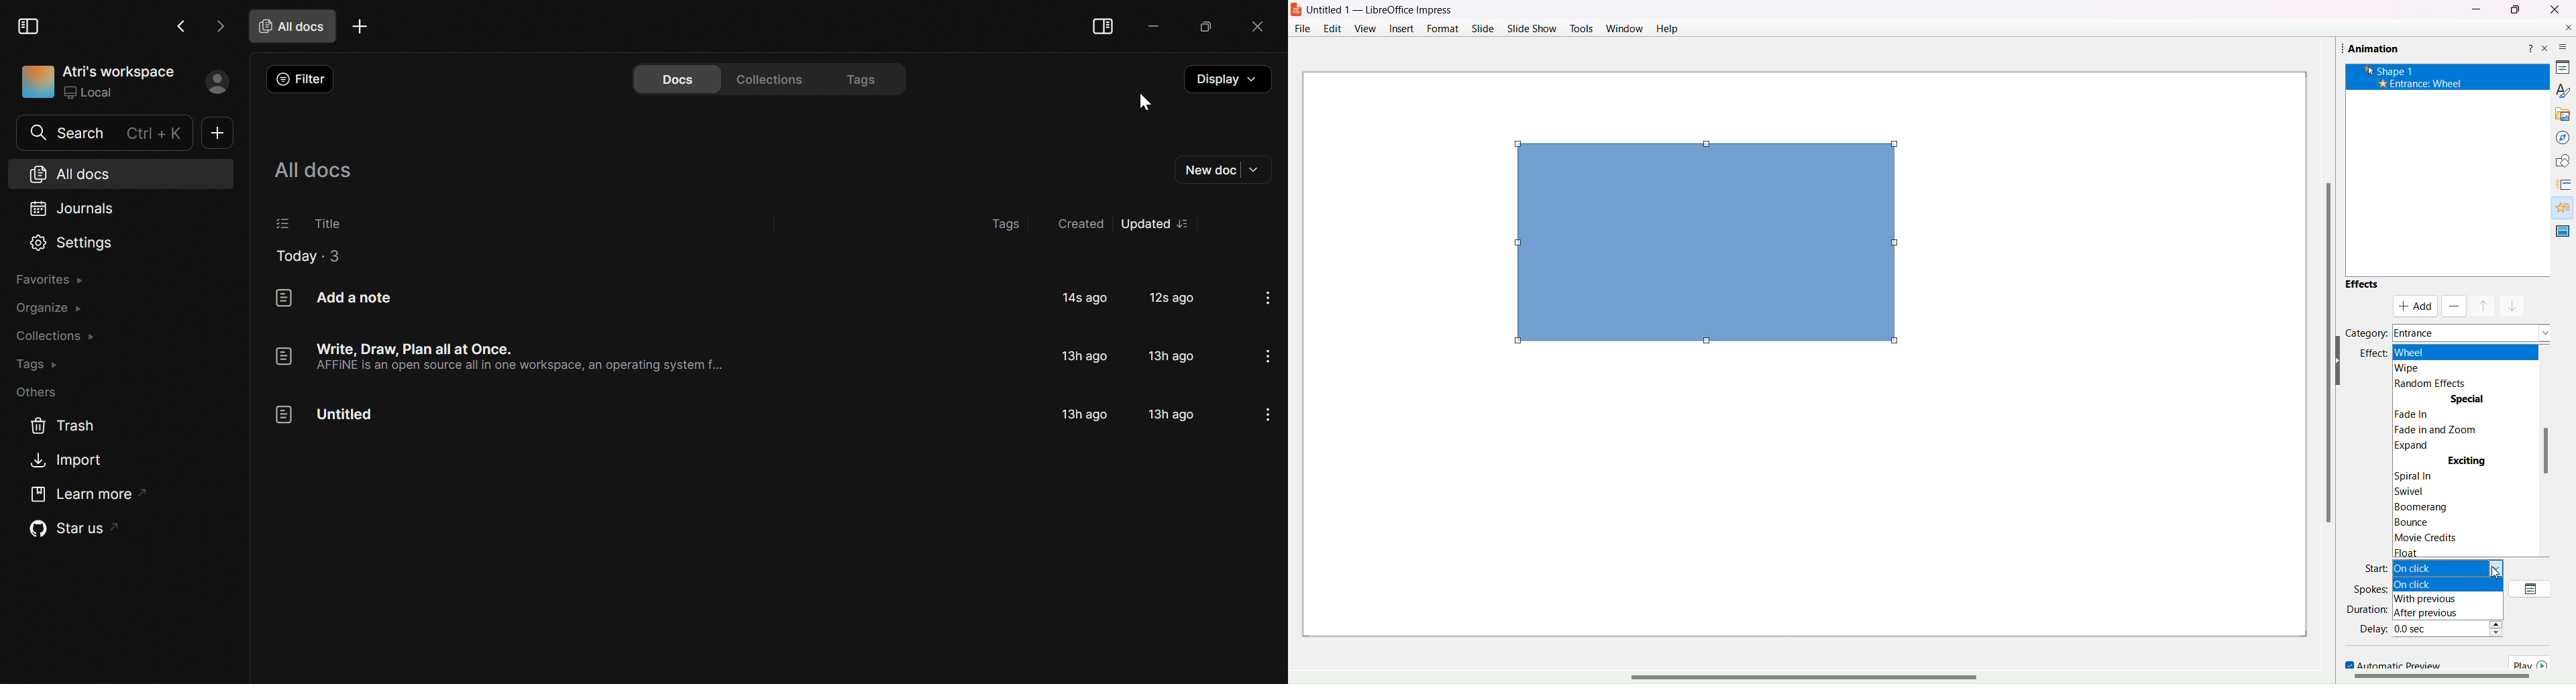 The height and width of the screenshot is (700, 2576). I want to click on Favorites, so click(58, 280).